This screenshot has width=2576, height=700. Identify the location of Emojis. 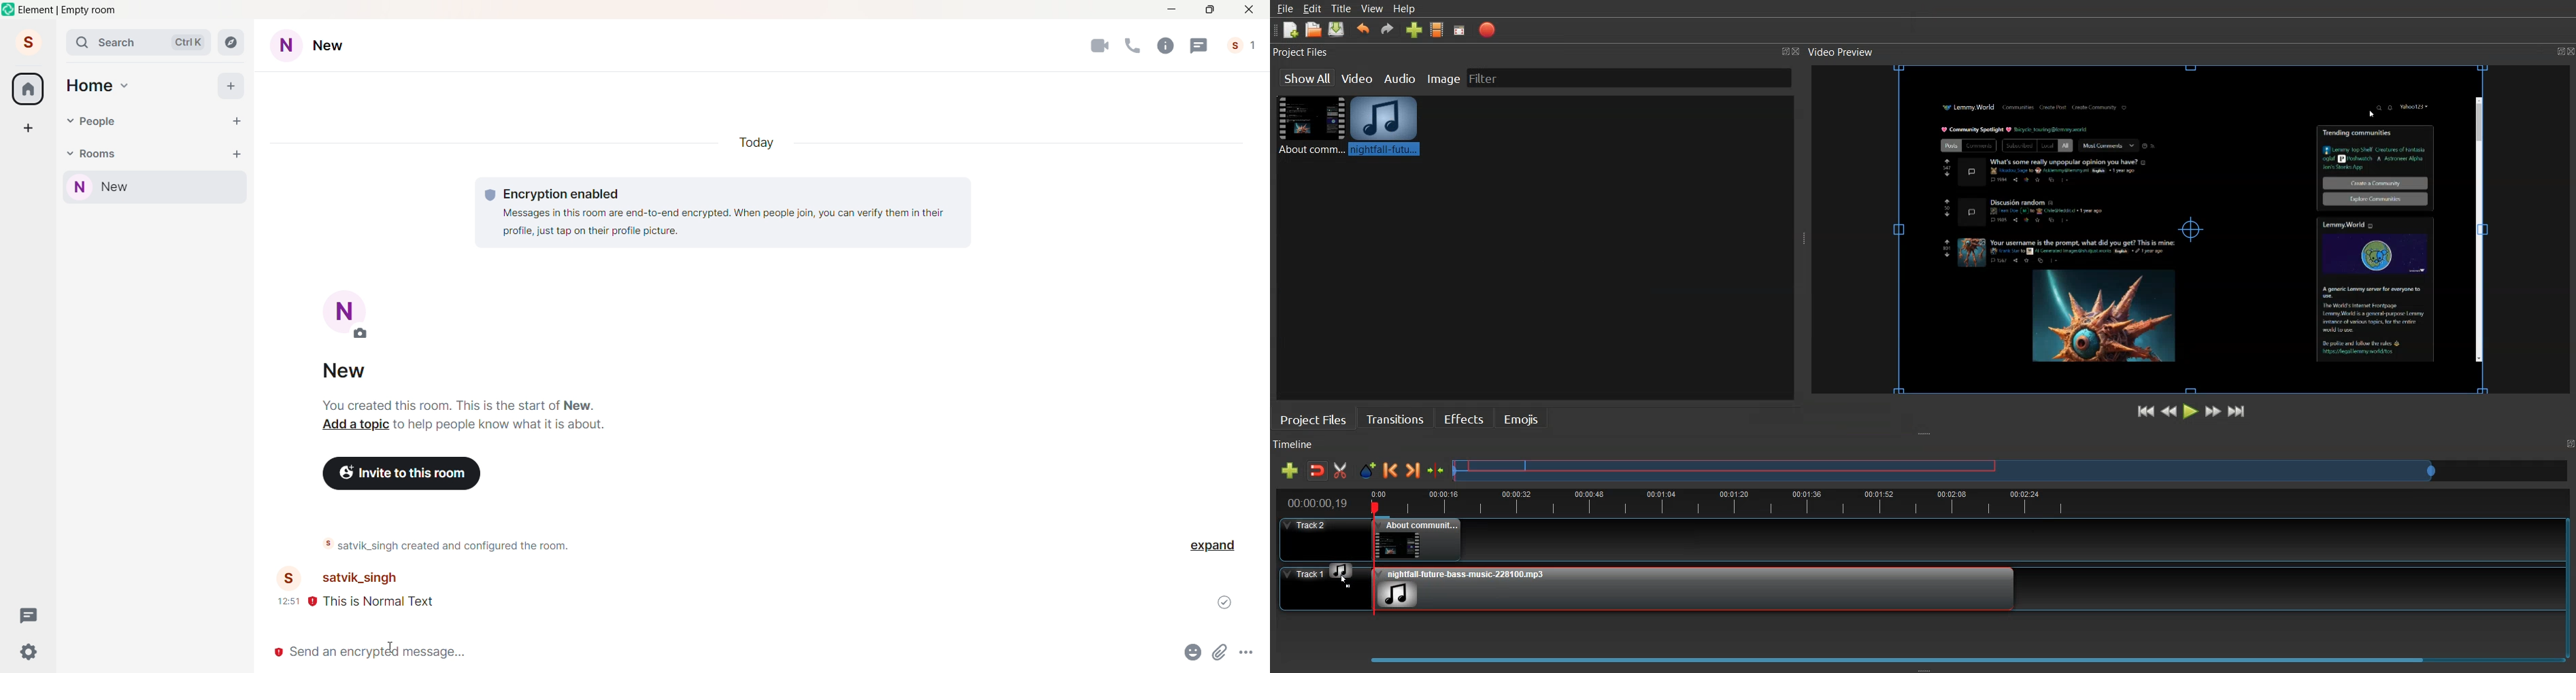
(1191, 654).